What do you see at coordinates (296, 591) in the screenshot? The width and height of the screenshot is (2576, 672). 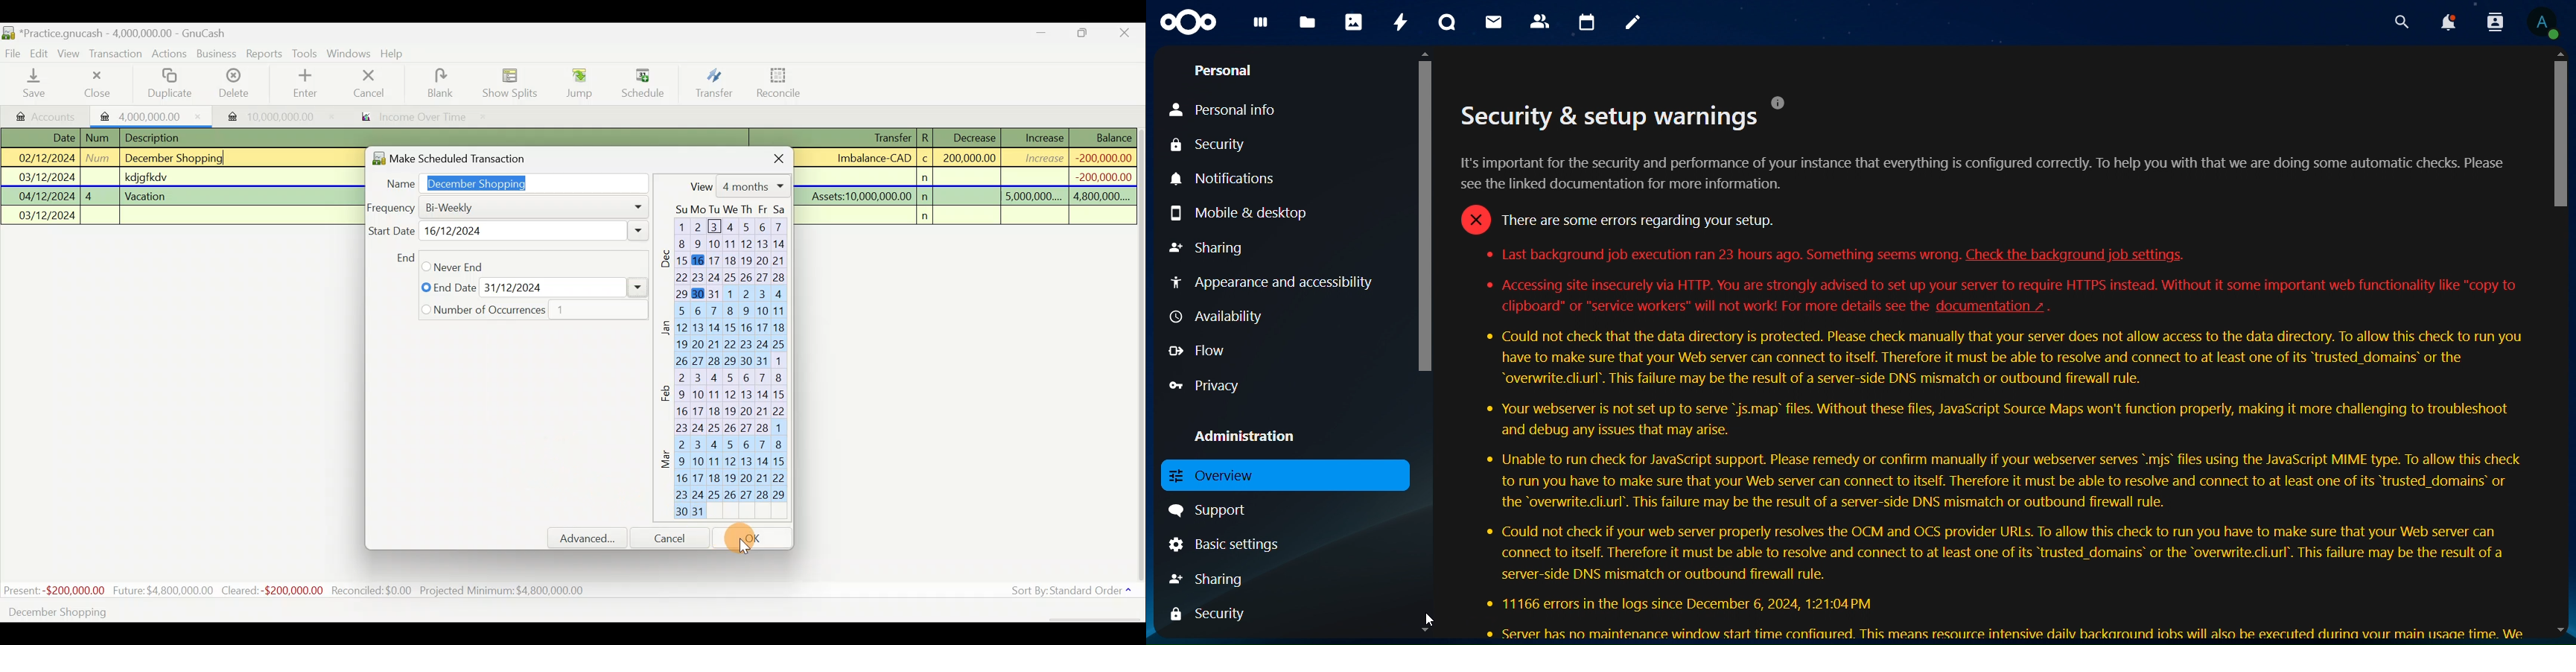 I see `Statistics` at bounding box center [296, 591].